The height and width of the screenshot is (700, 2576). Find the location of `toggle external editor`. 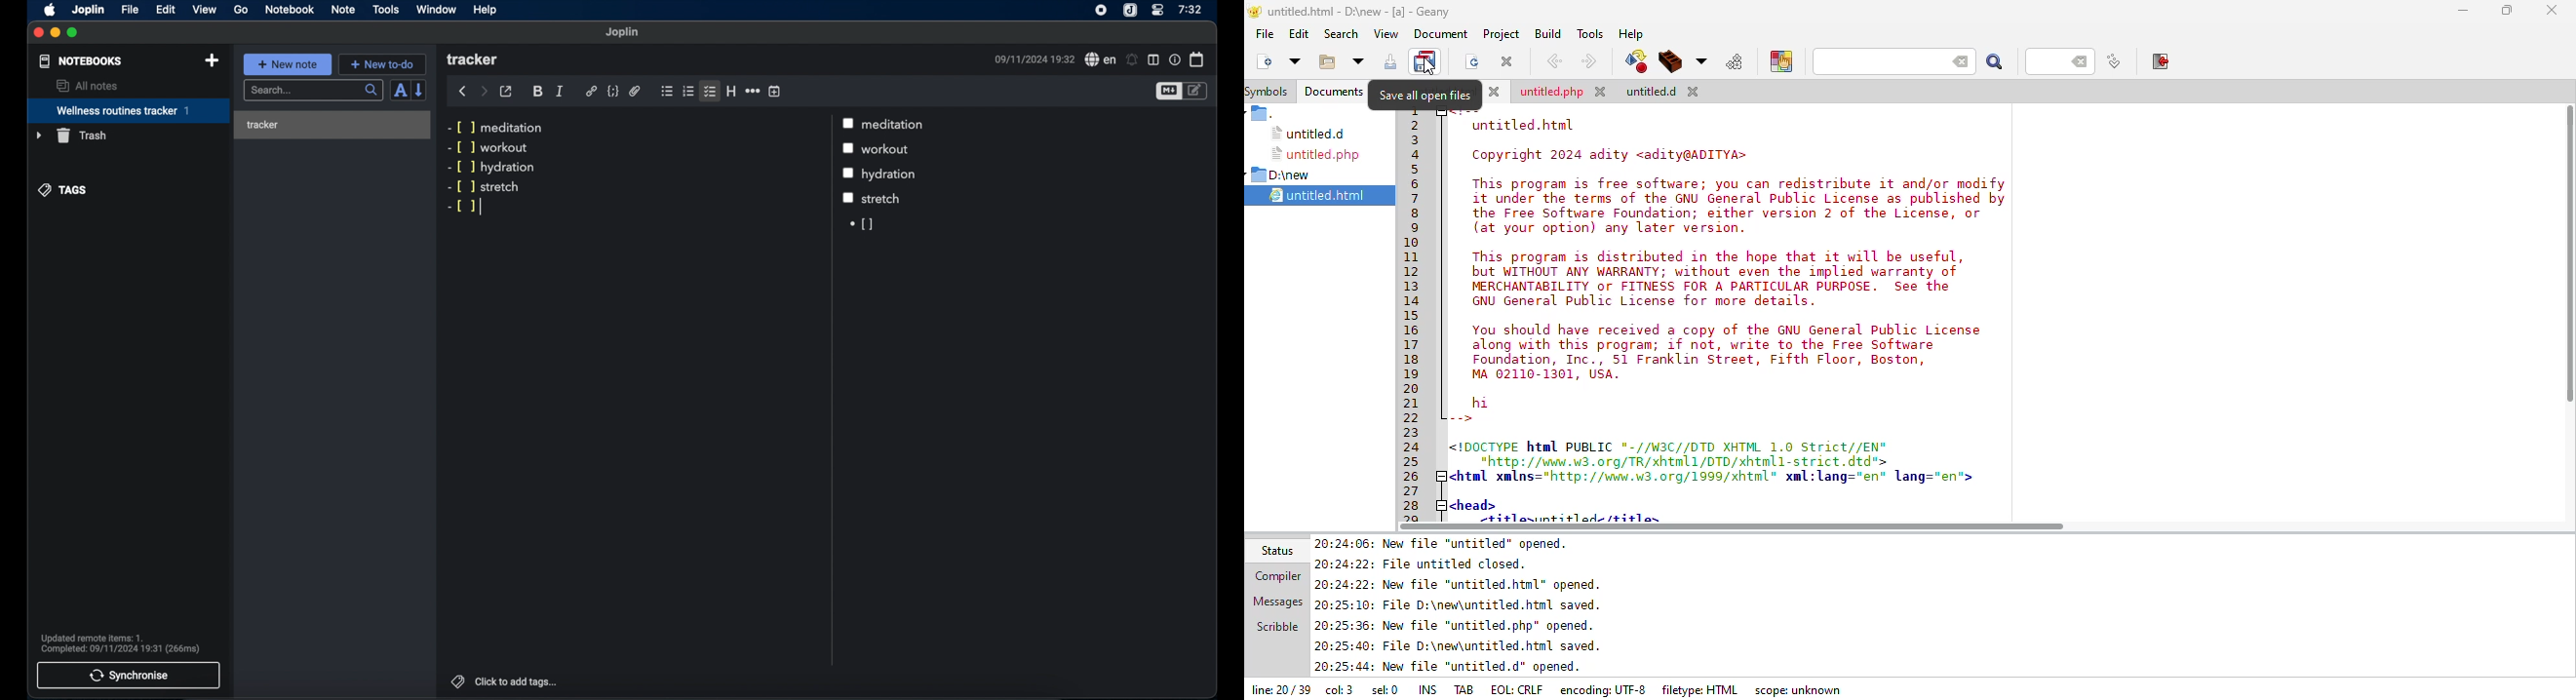

toggle external editor is located at coordinates (506, 91).